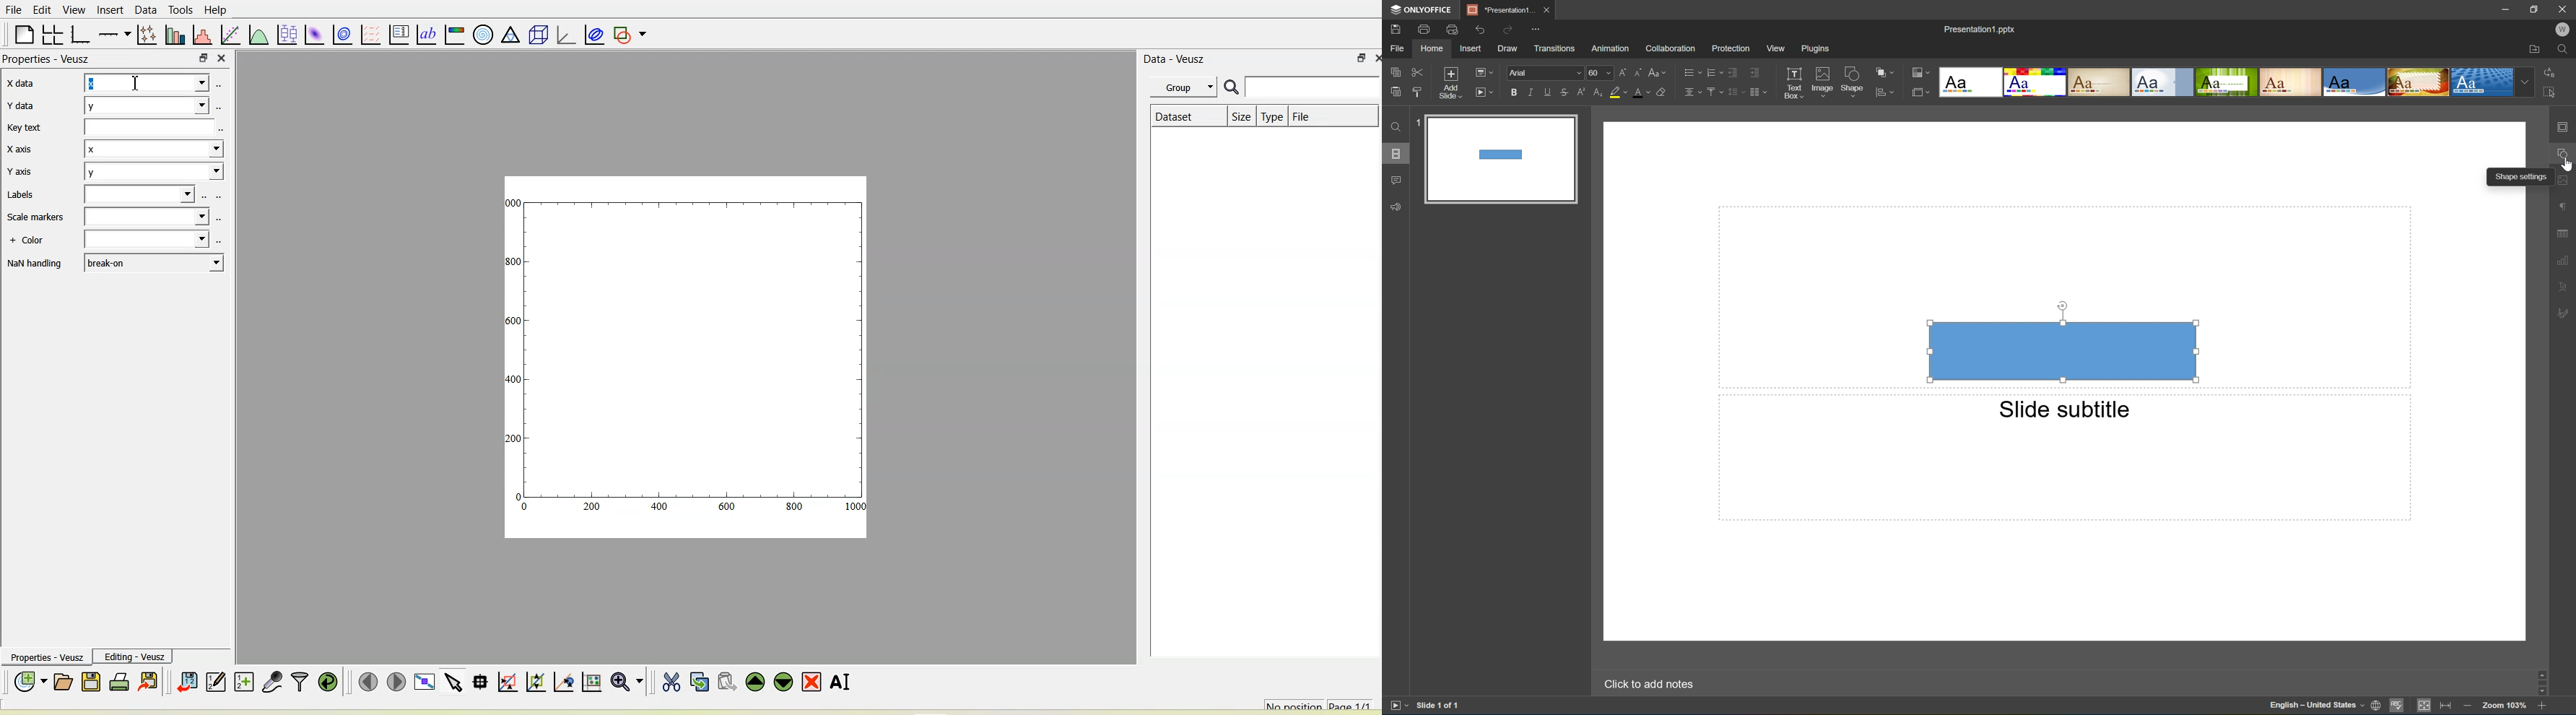 This screenshot has height=728, width=2576. Describe the element at coordinates (1671, 48) in the screenshot. I see `Collaboration` at that location.